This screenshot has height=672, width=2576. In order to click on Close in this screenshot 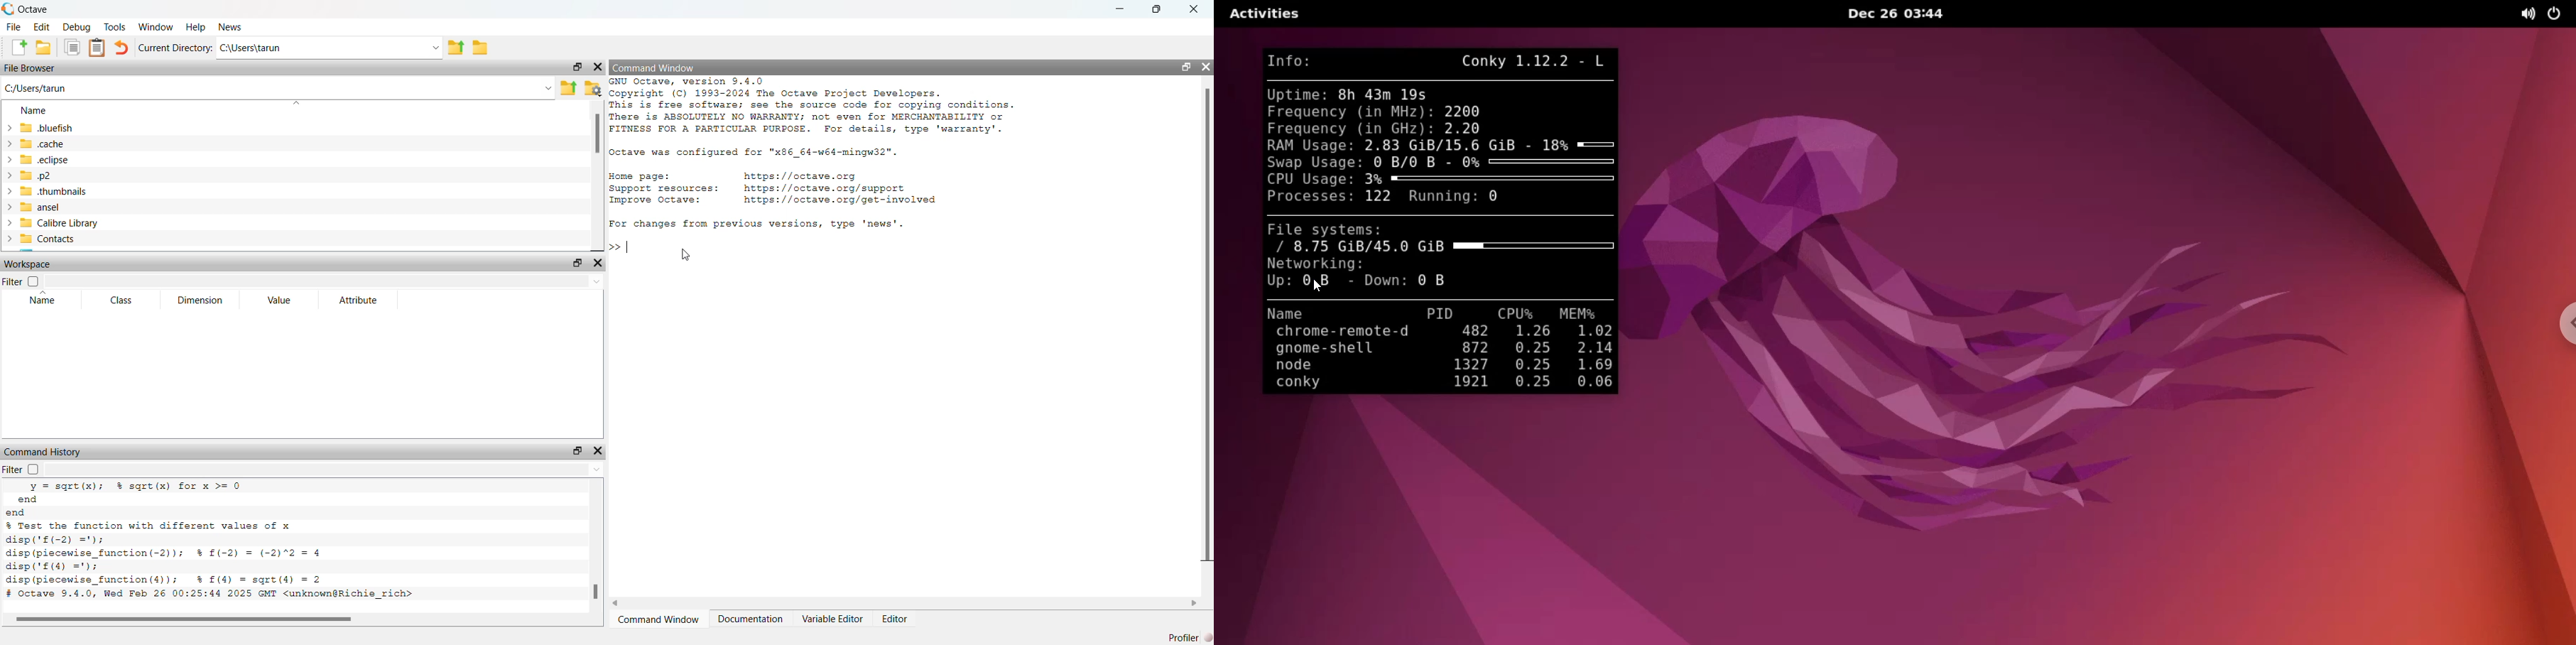, I will do `click(1205, 63)`.